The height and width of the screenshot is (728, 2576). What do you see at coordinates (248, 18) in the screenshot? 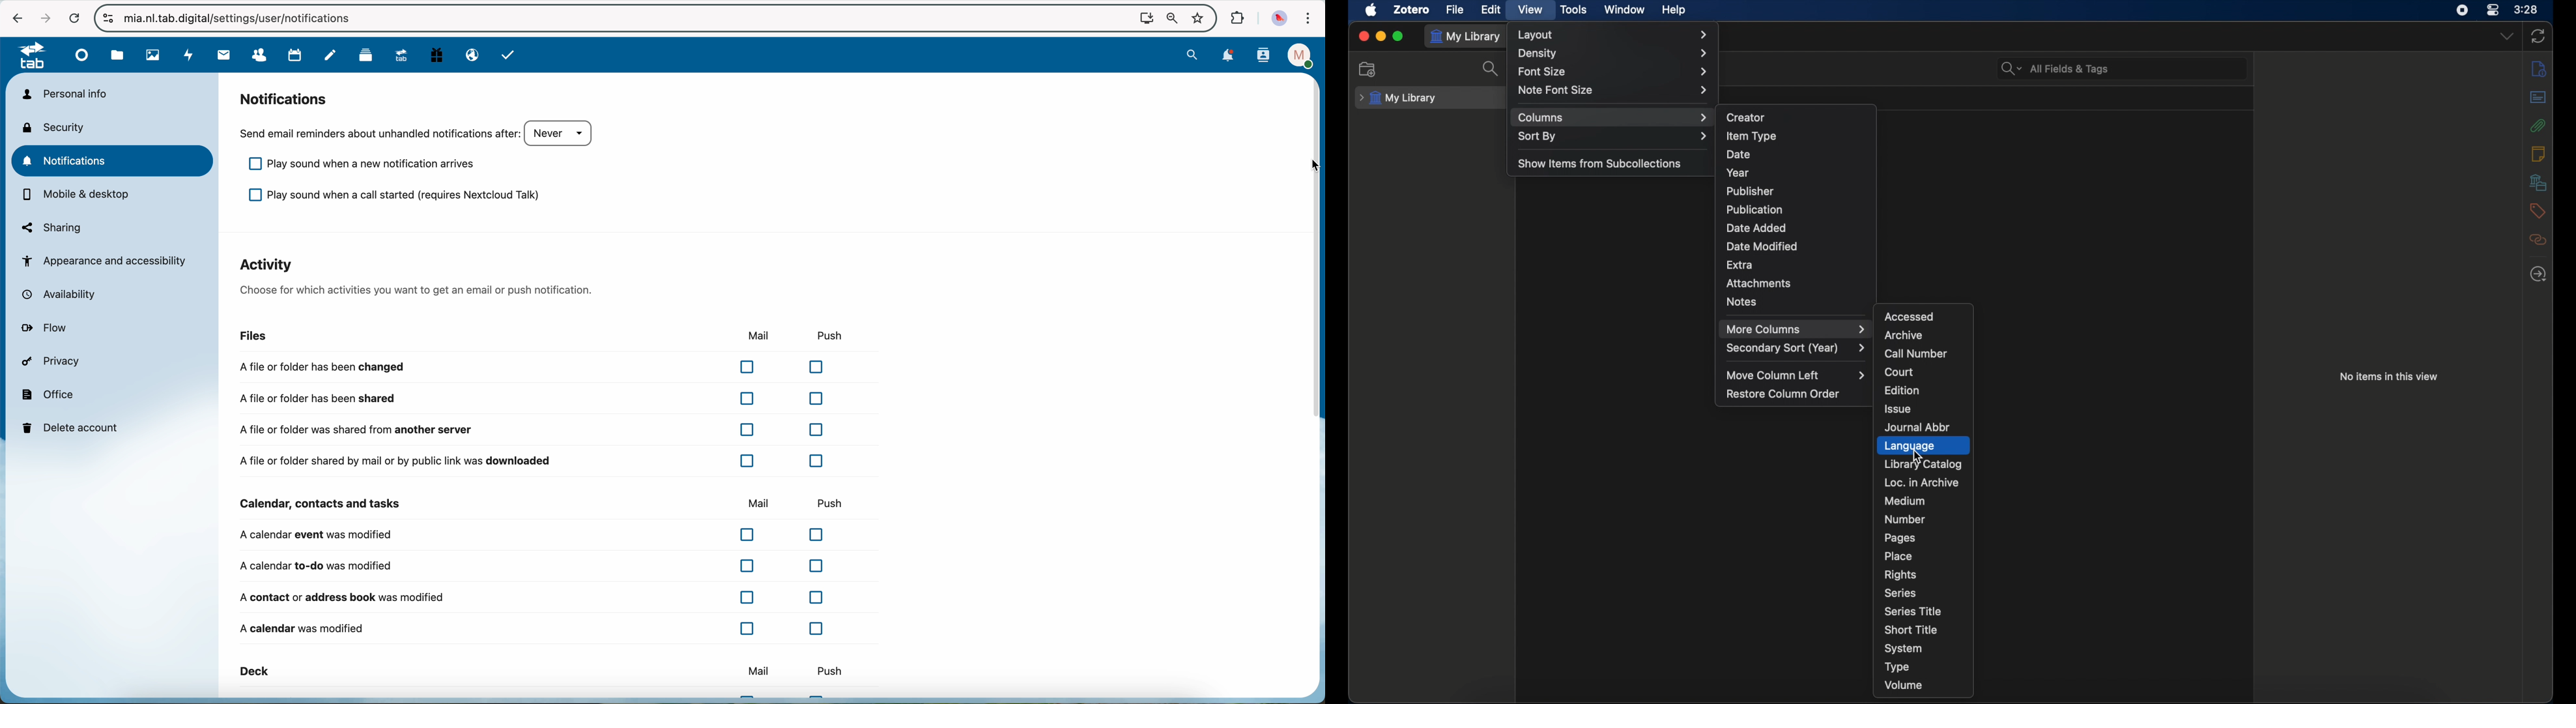
I see `url` at bounding box center [248, 18].